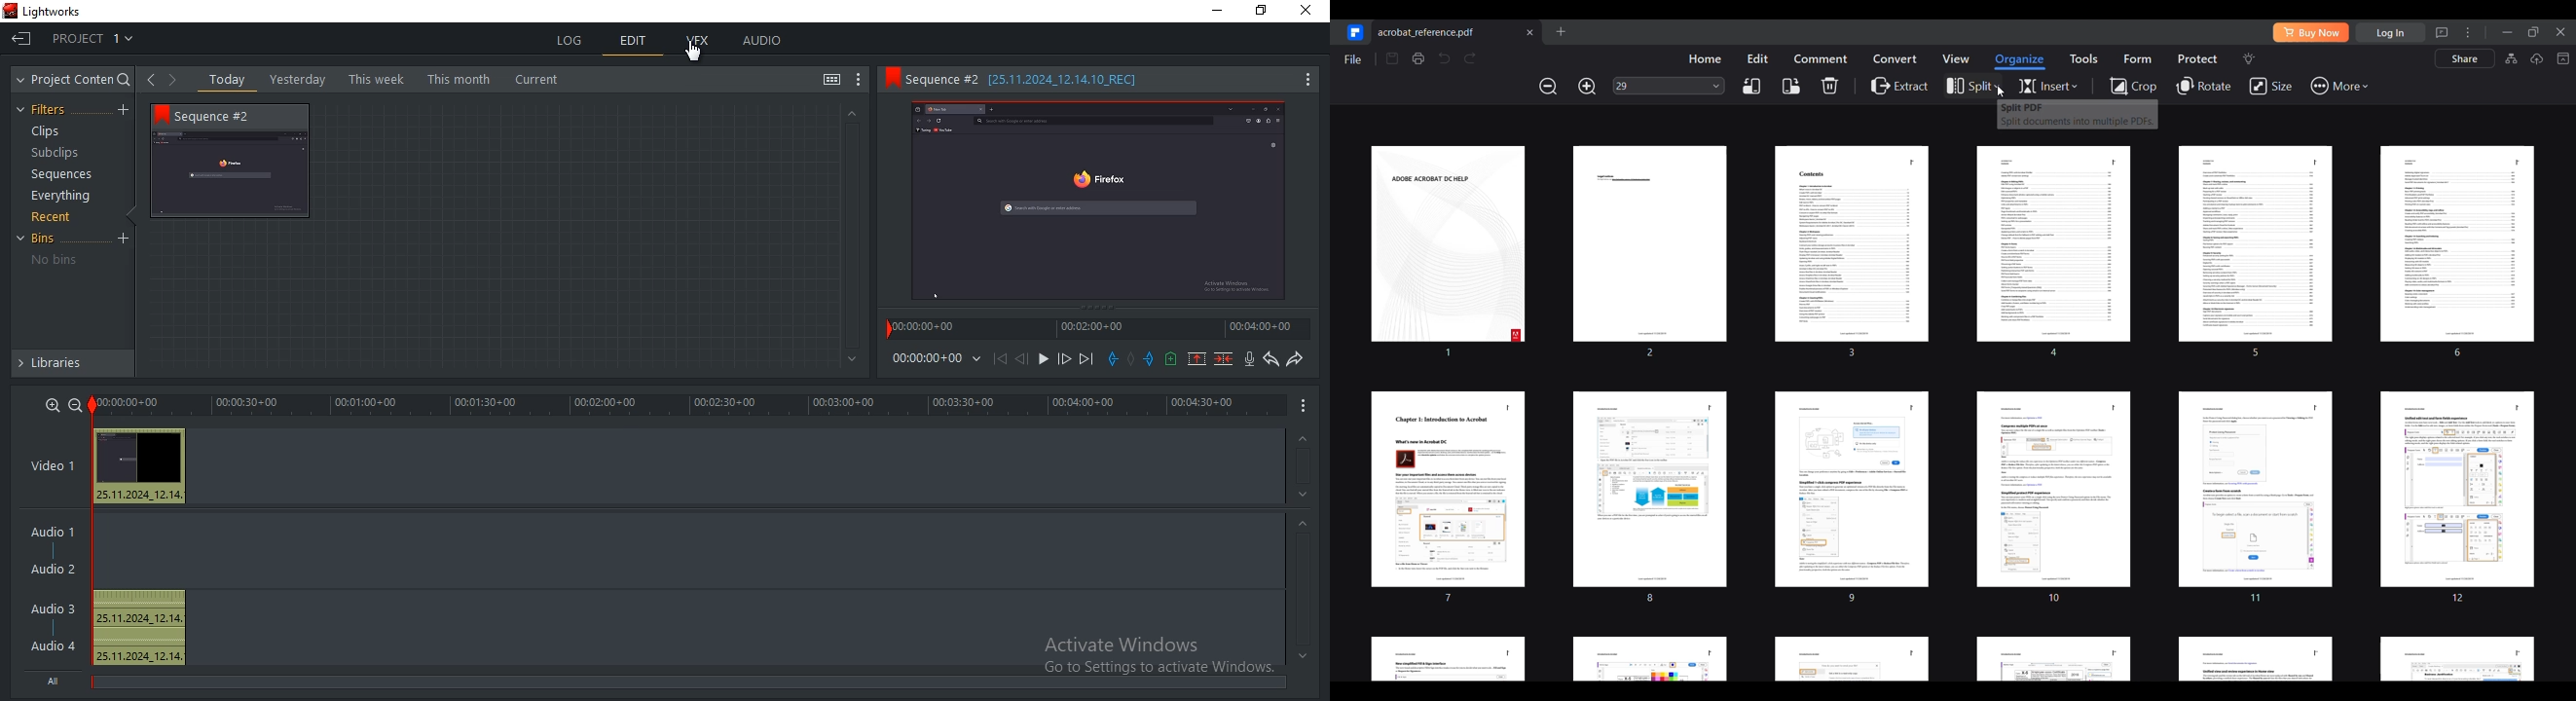 The width and height of the screenshot is (2576, 728). What do you see at coordinates (1086, 358) in the screenshot?
I see `move forward to next mark` at bounding box center [1086, 358].